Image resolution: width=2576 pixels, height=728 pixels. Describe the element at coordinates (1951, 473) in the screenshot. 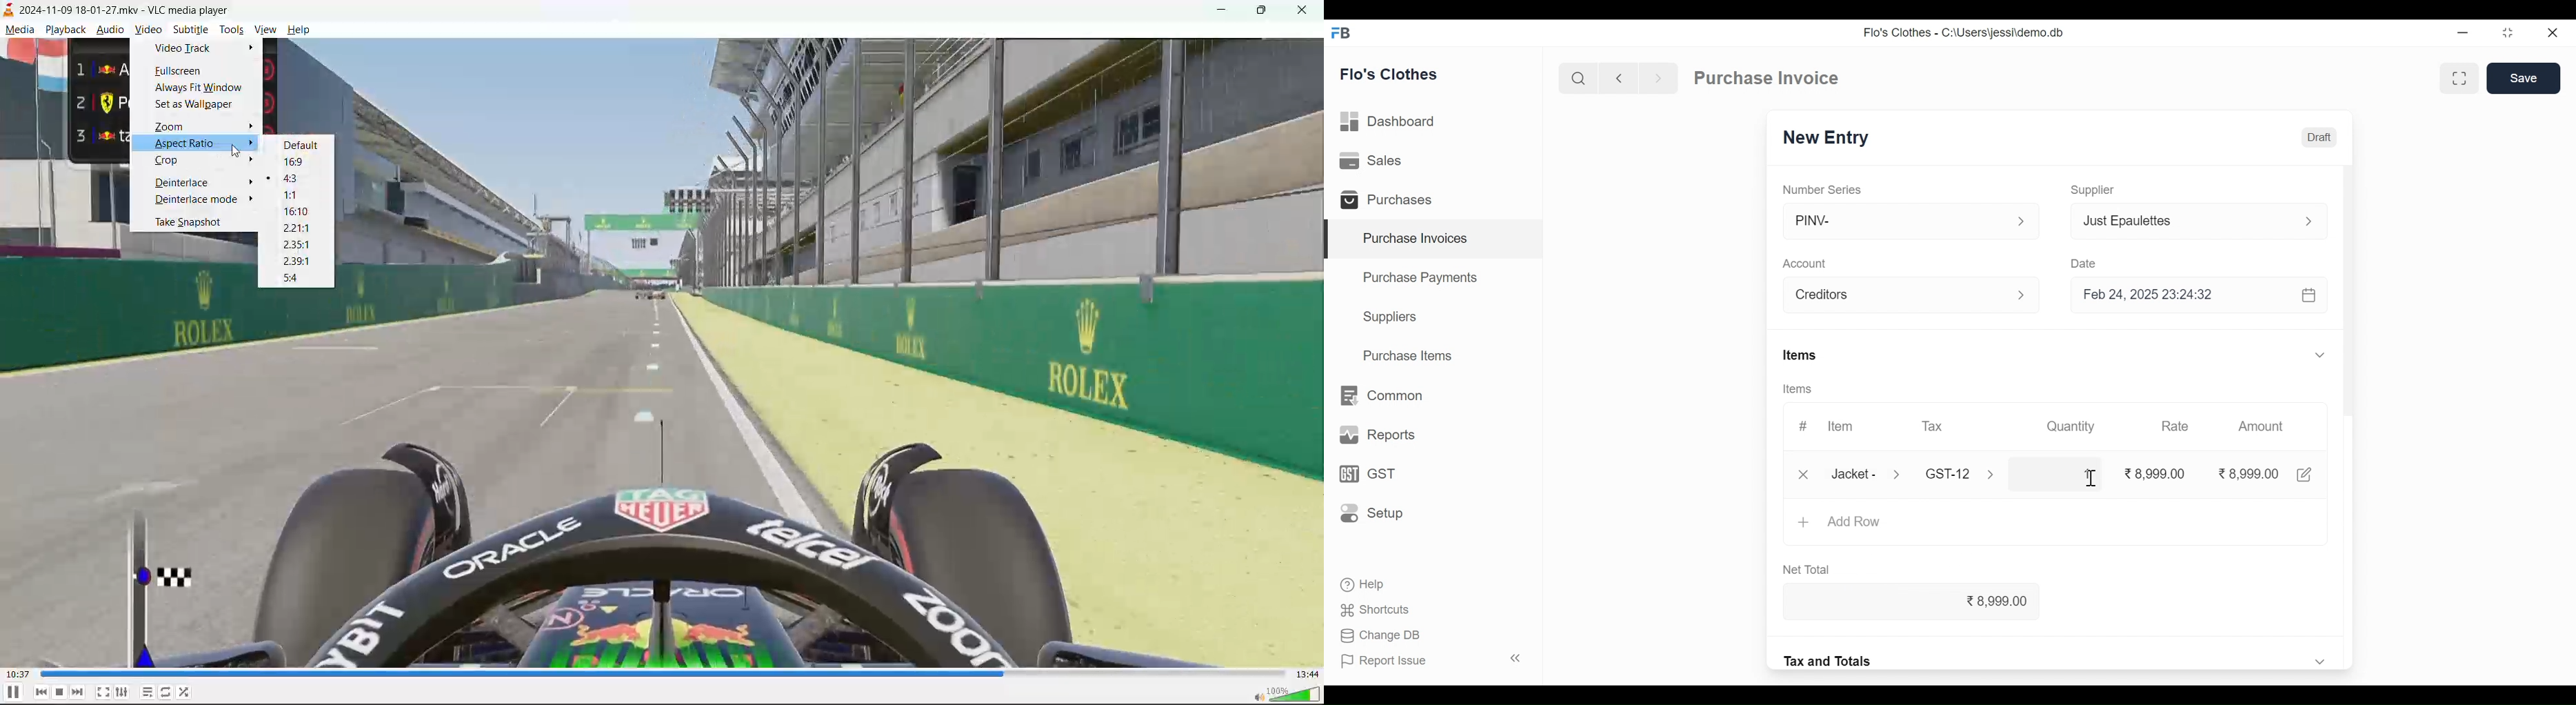

I see `Tax` at that location.